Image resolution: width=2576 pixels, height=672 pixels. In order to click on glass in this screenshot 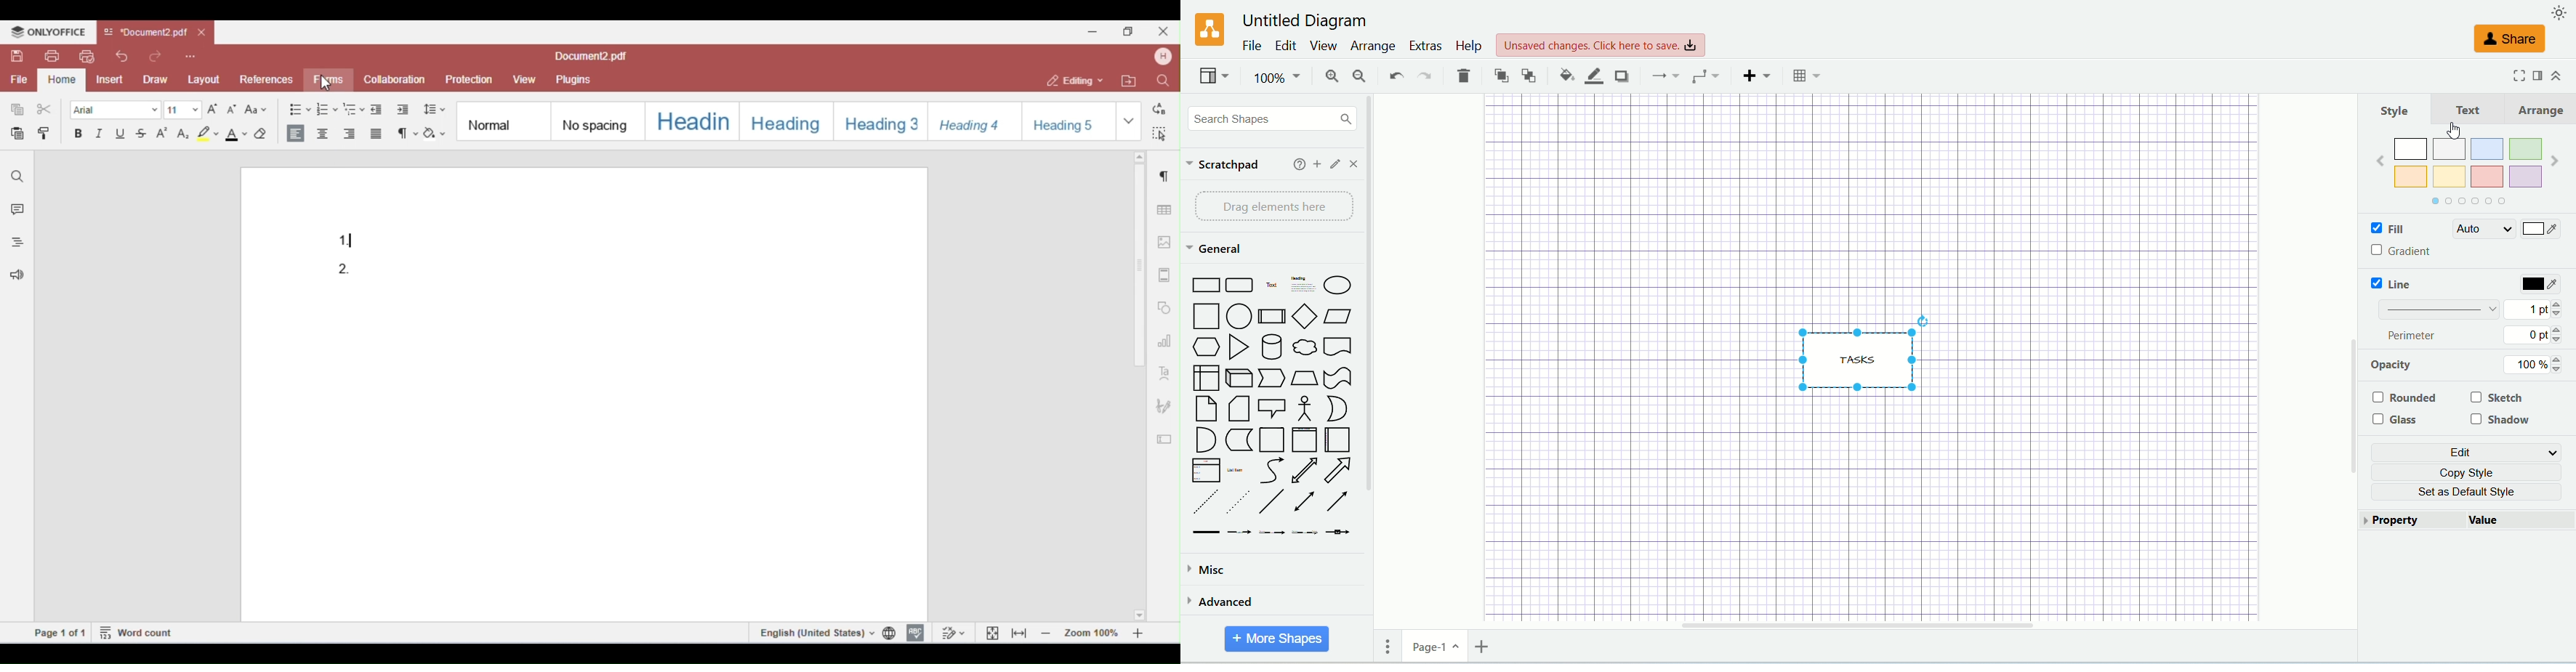, I will do `click(2396, 420)`.